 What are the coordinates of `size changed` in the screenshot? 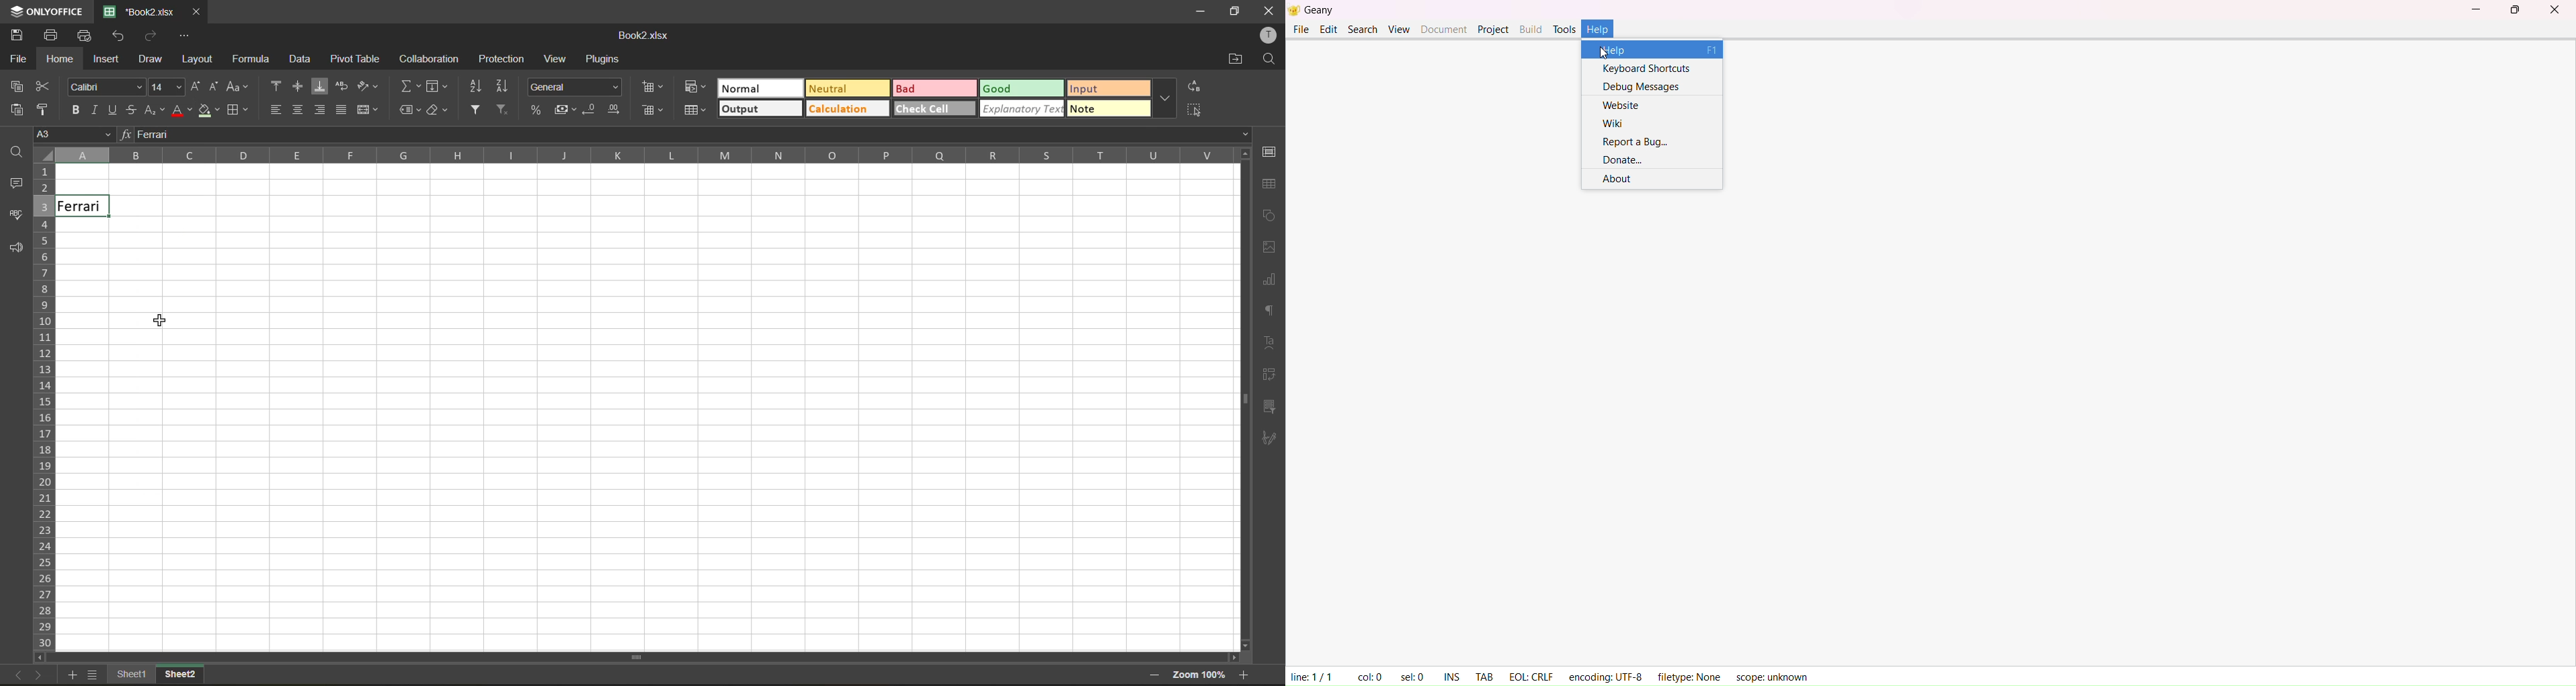 It's located at (162, 88).